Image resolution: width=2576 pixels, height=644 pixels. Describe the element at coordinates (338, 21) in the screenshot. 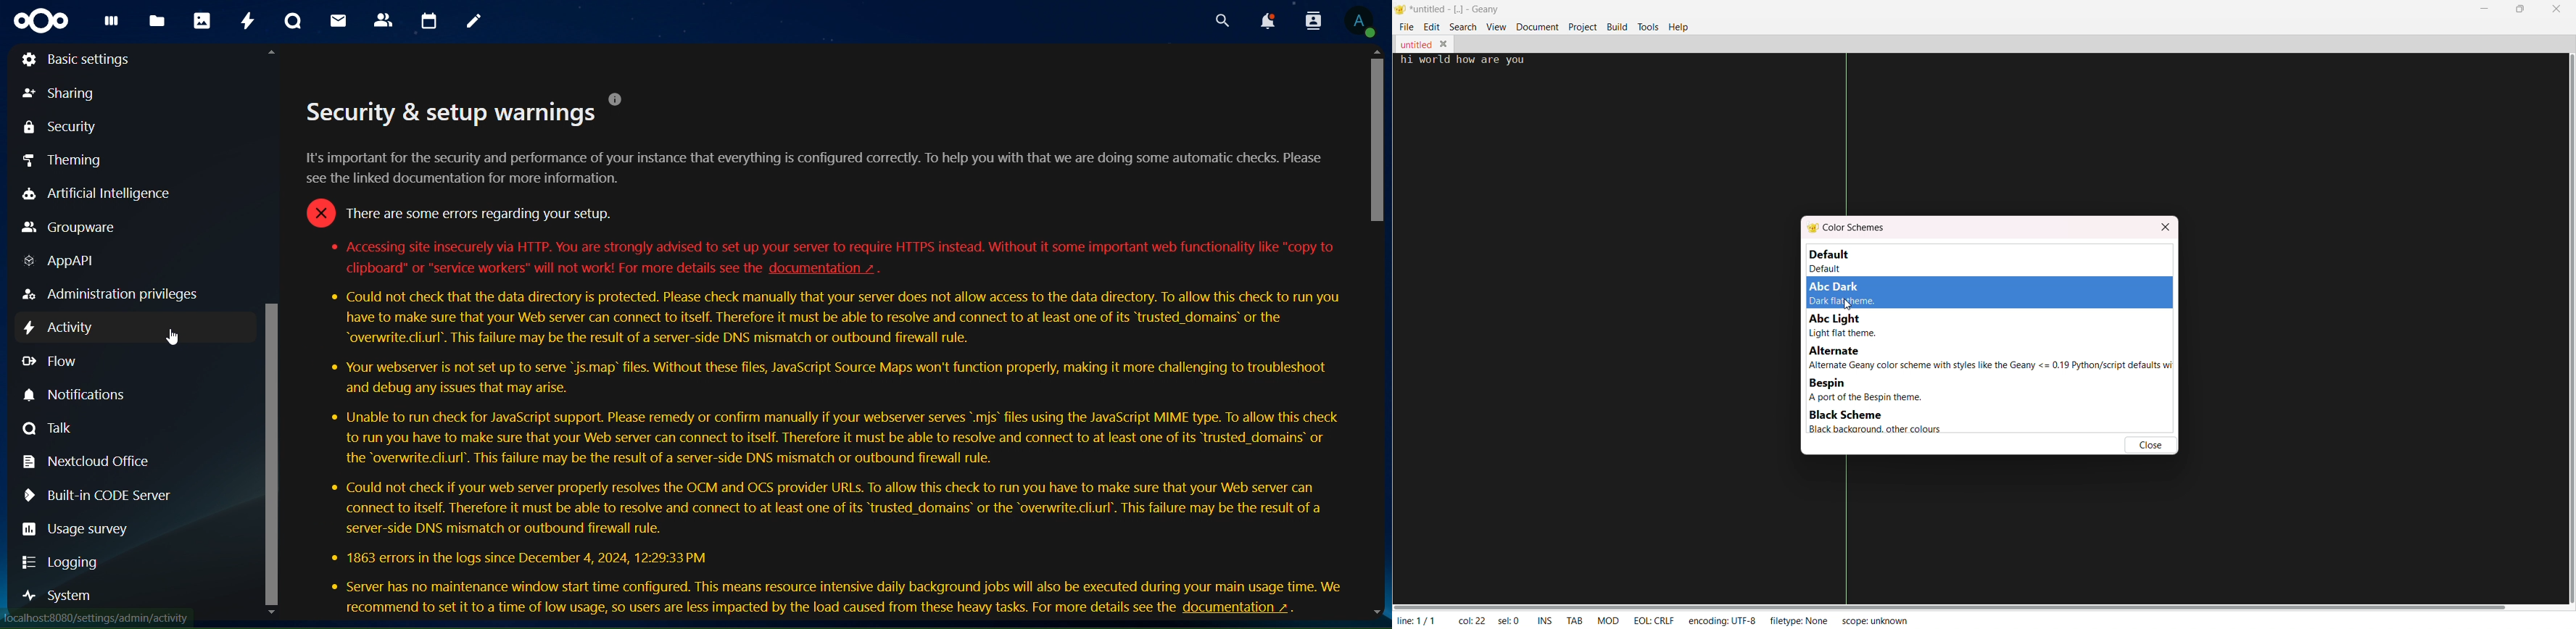

I see `mail` at that location.